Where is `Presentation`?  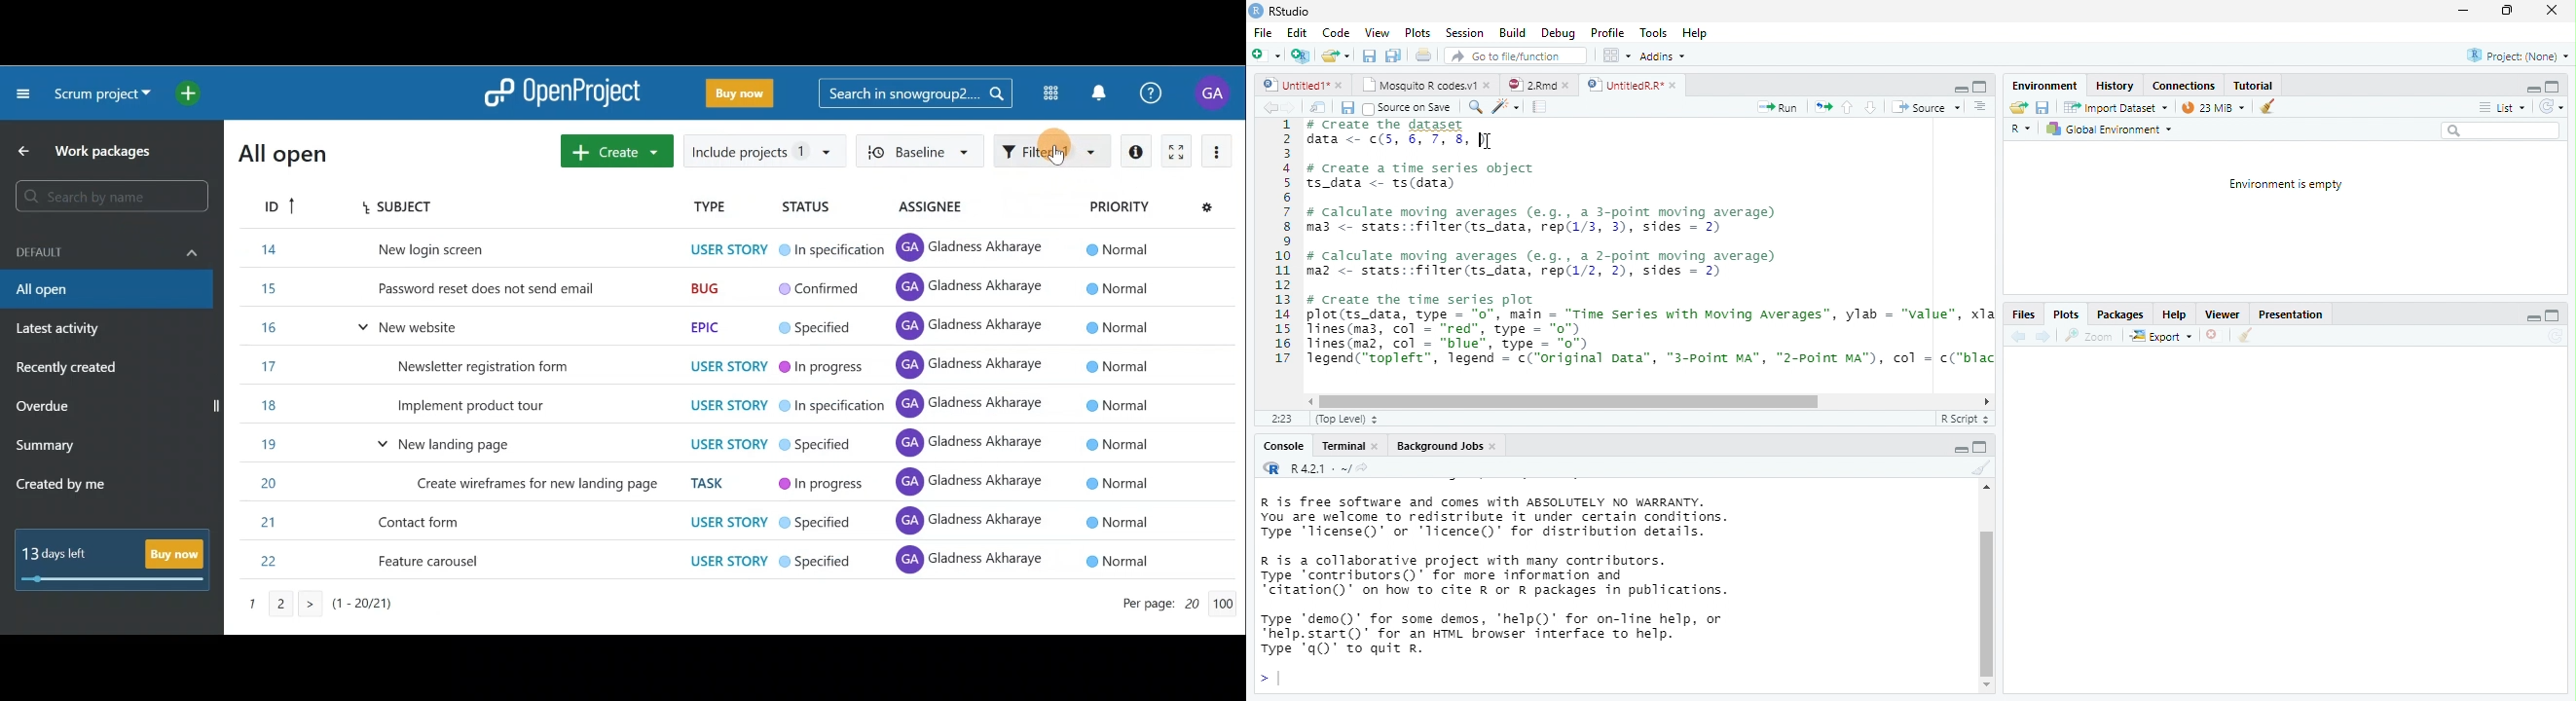
Presentation is located at coordinates (2289, 316).